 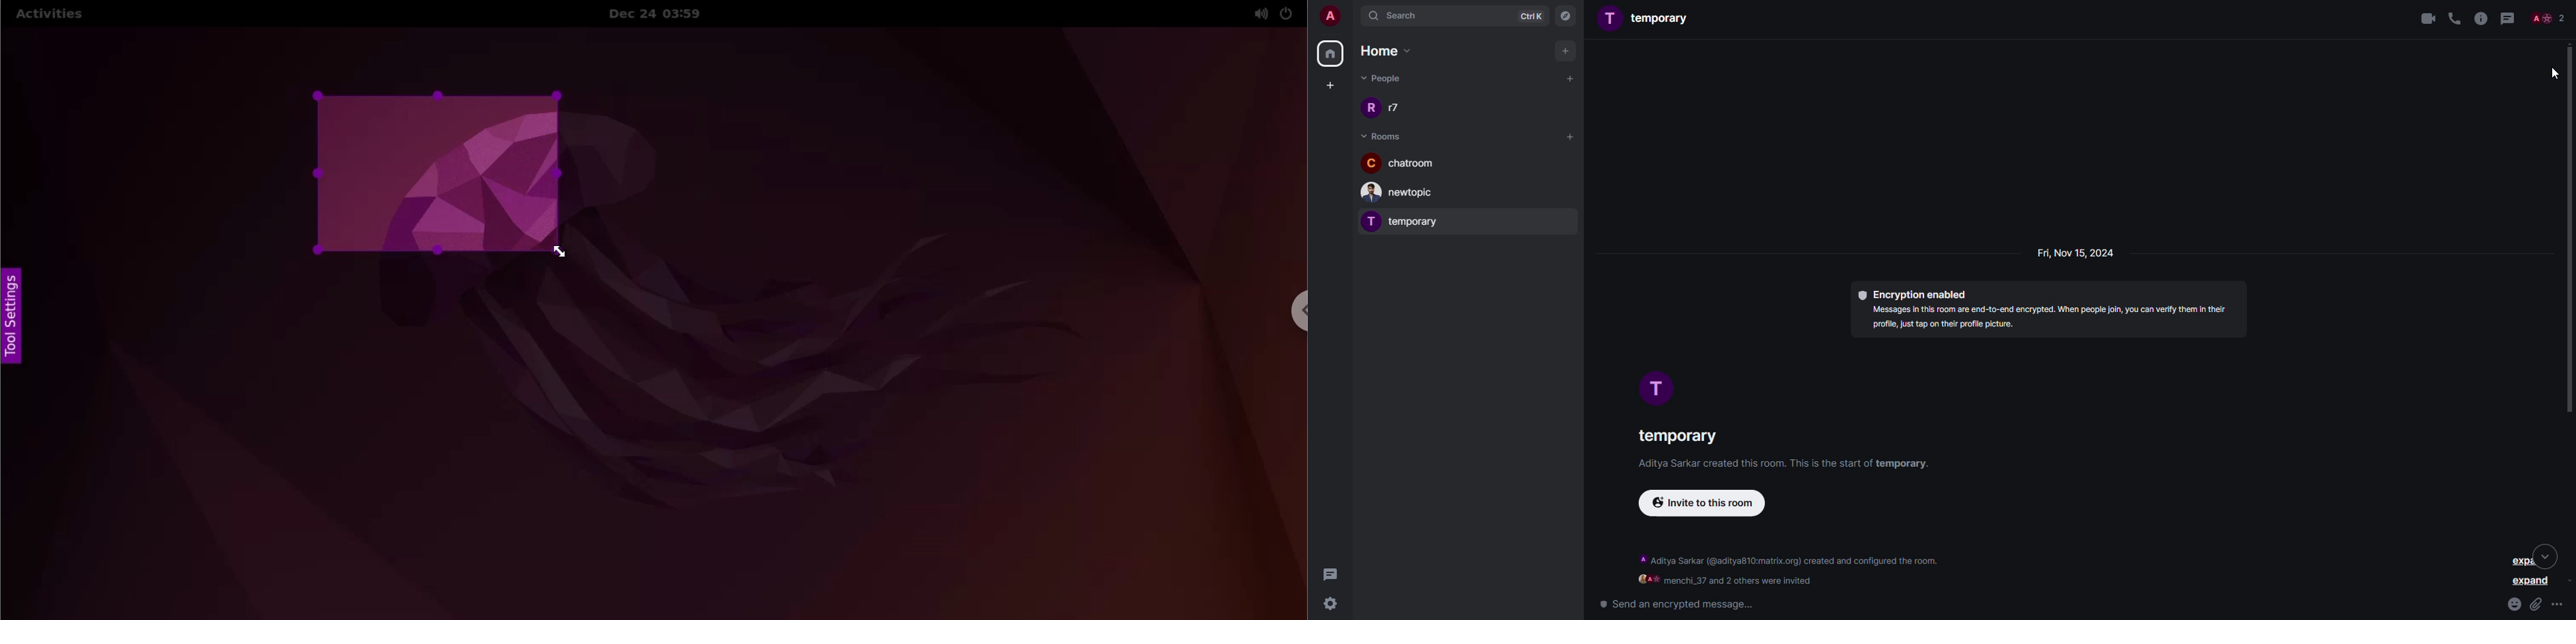 I want to click on expand, so click(x=2532, y=583).